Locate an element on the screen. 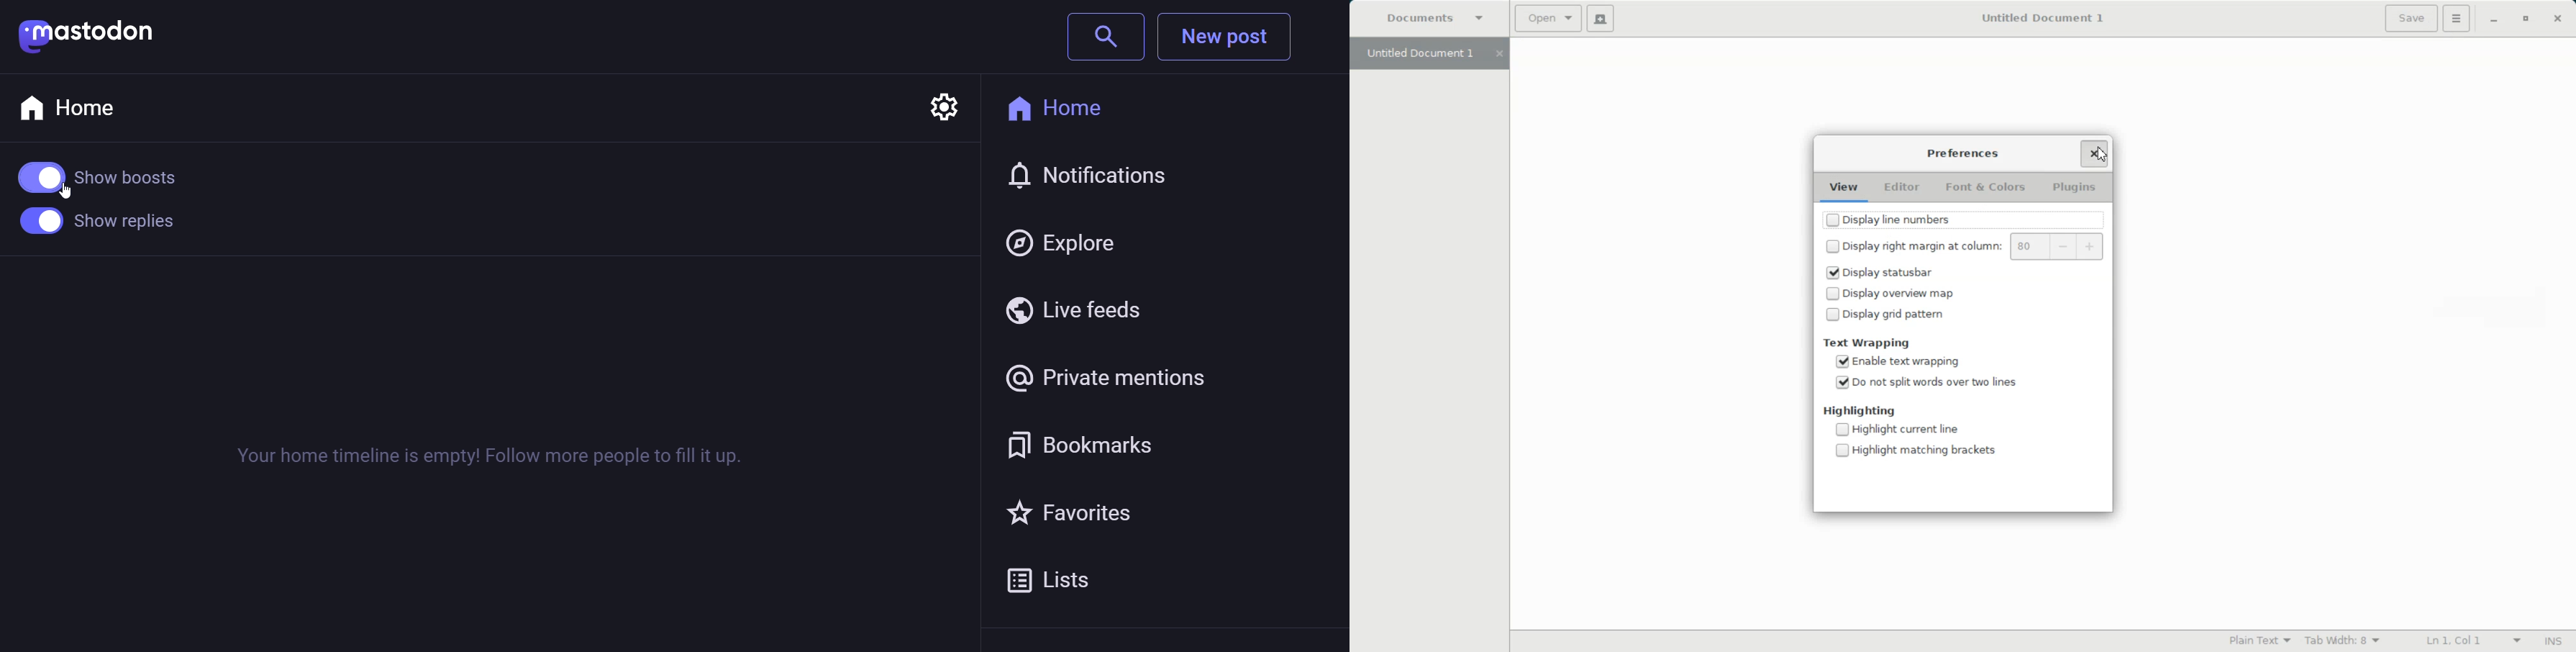 The width and height of the screenshot is (2576, 672). new post is located at coordinates (1229, 36).